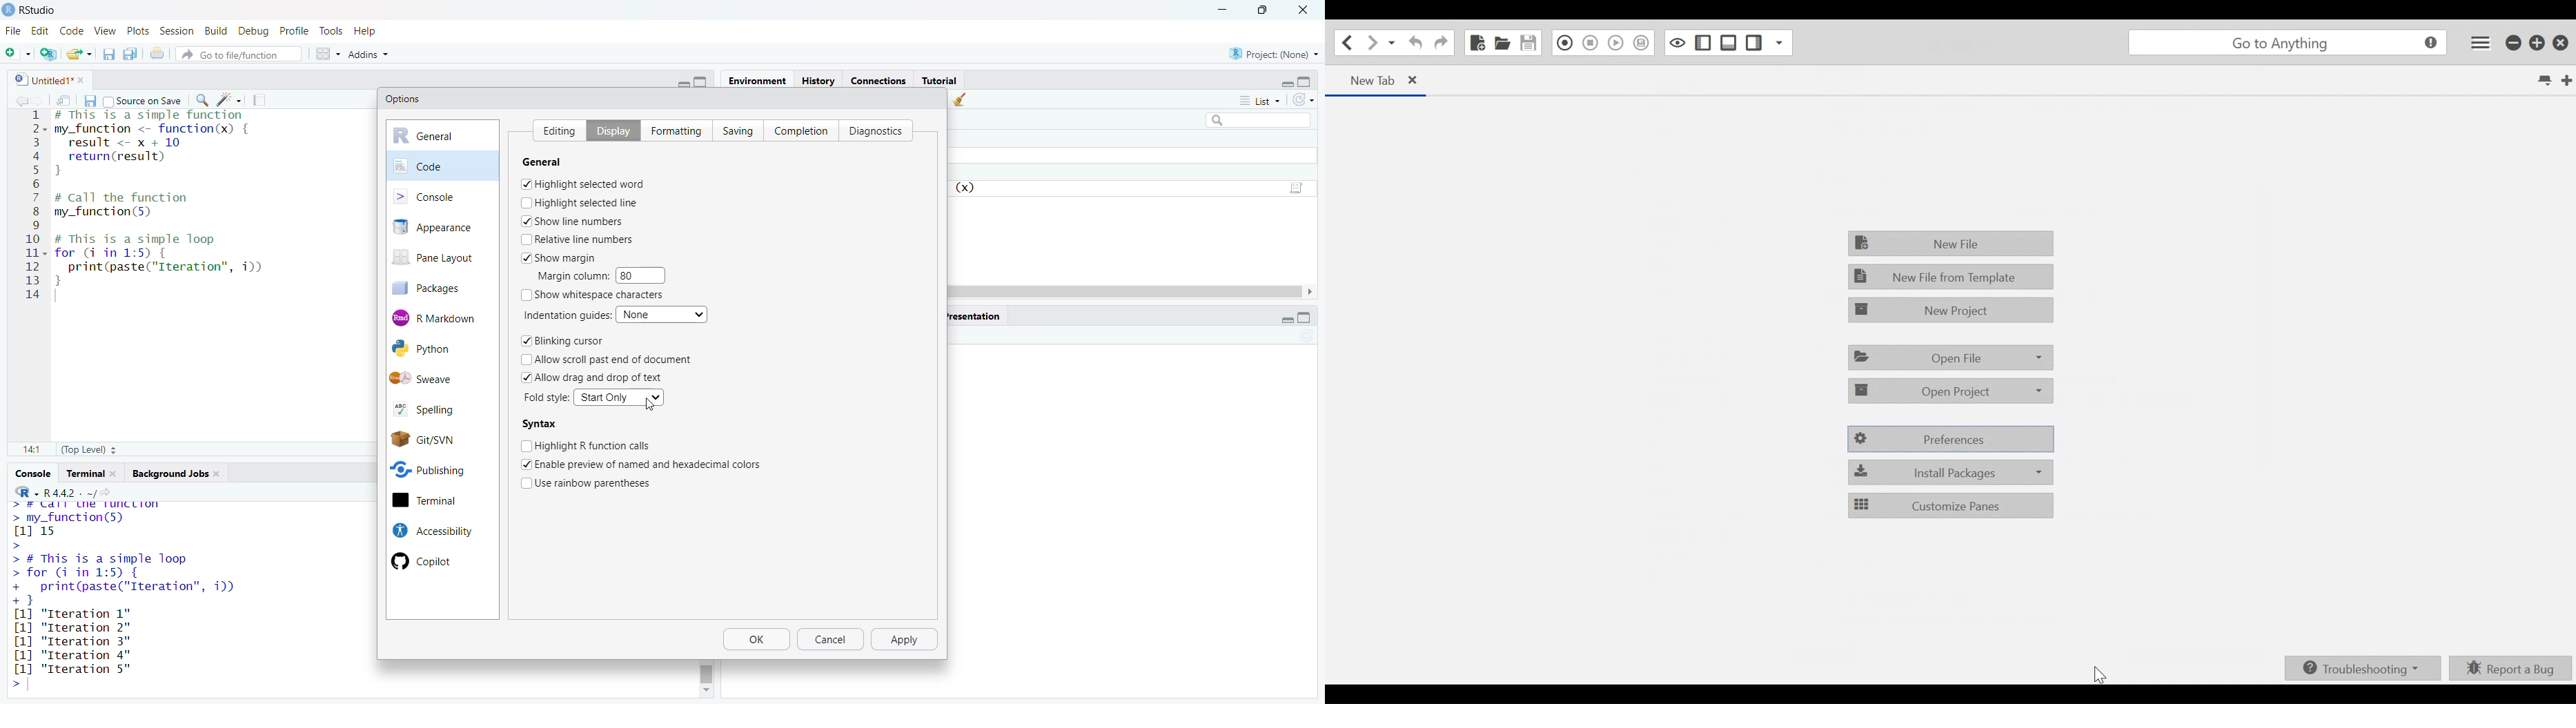  What do you see at coordinates (1391, 43) in the screenshot?
I see `Recent location` at bounding box center [1391, 43].